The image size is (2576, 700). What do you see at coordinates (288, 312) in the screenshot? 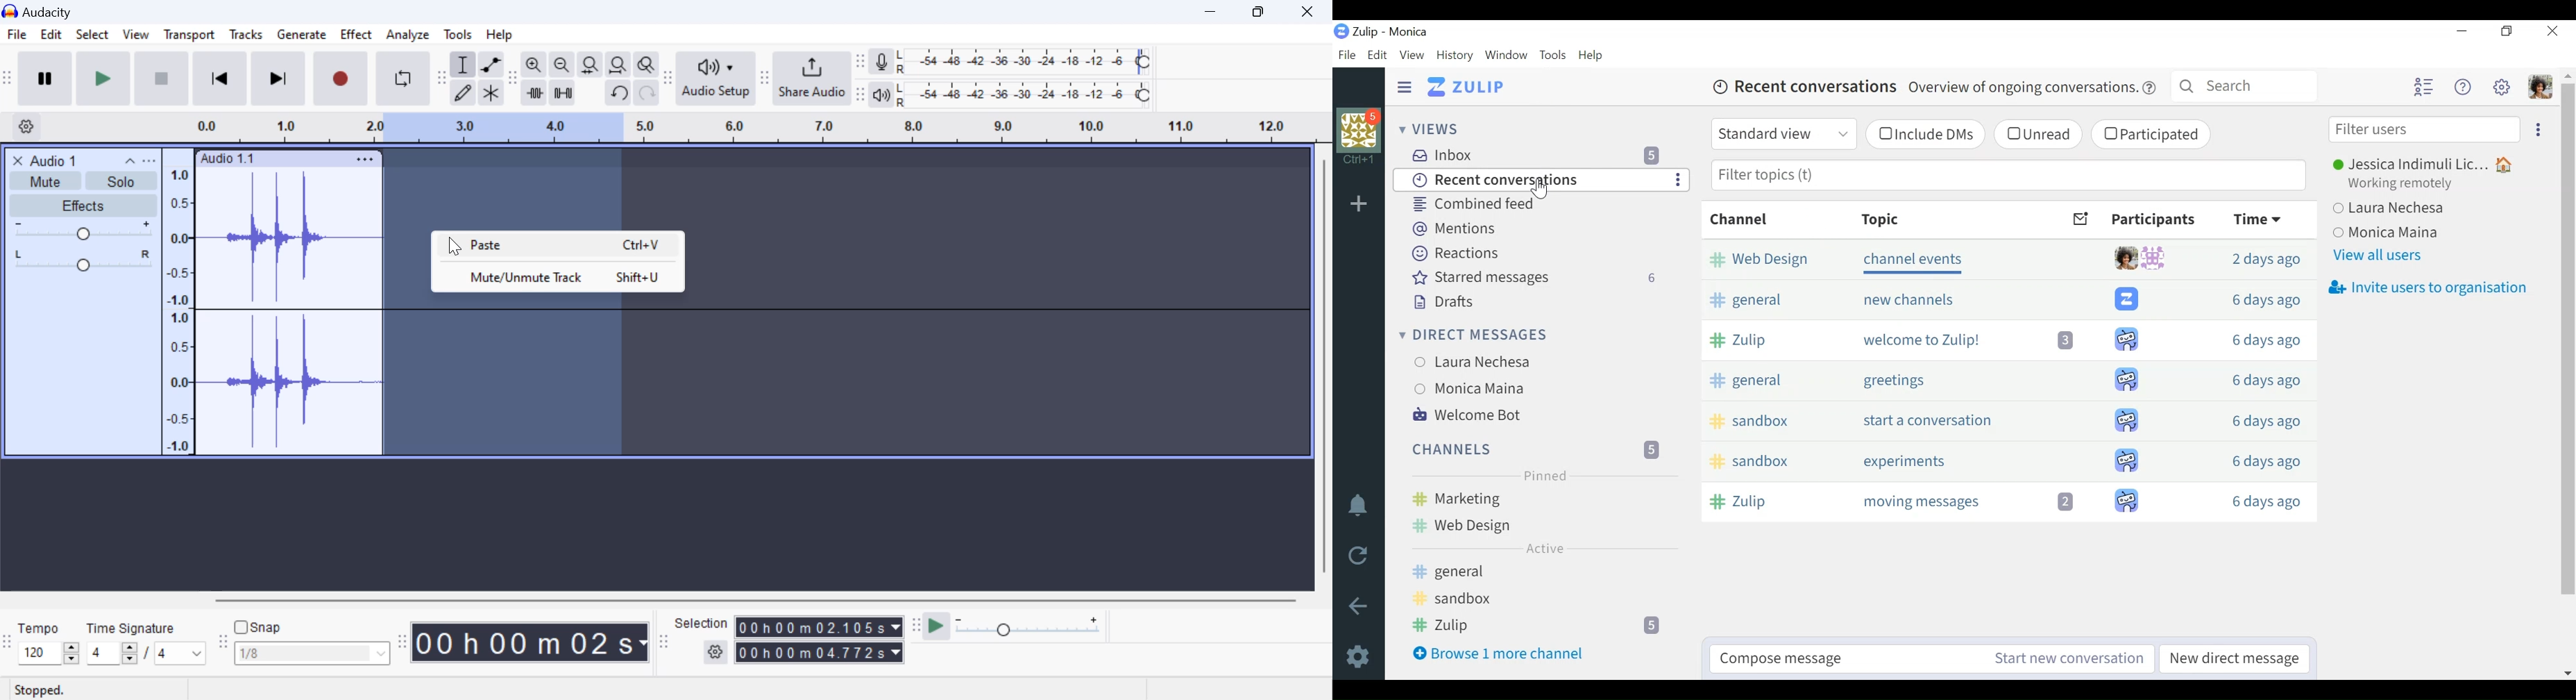
I see `Audio Clip` at bounding box center [288, 312].